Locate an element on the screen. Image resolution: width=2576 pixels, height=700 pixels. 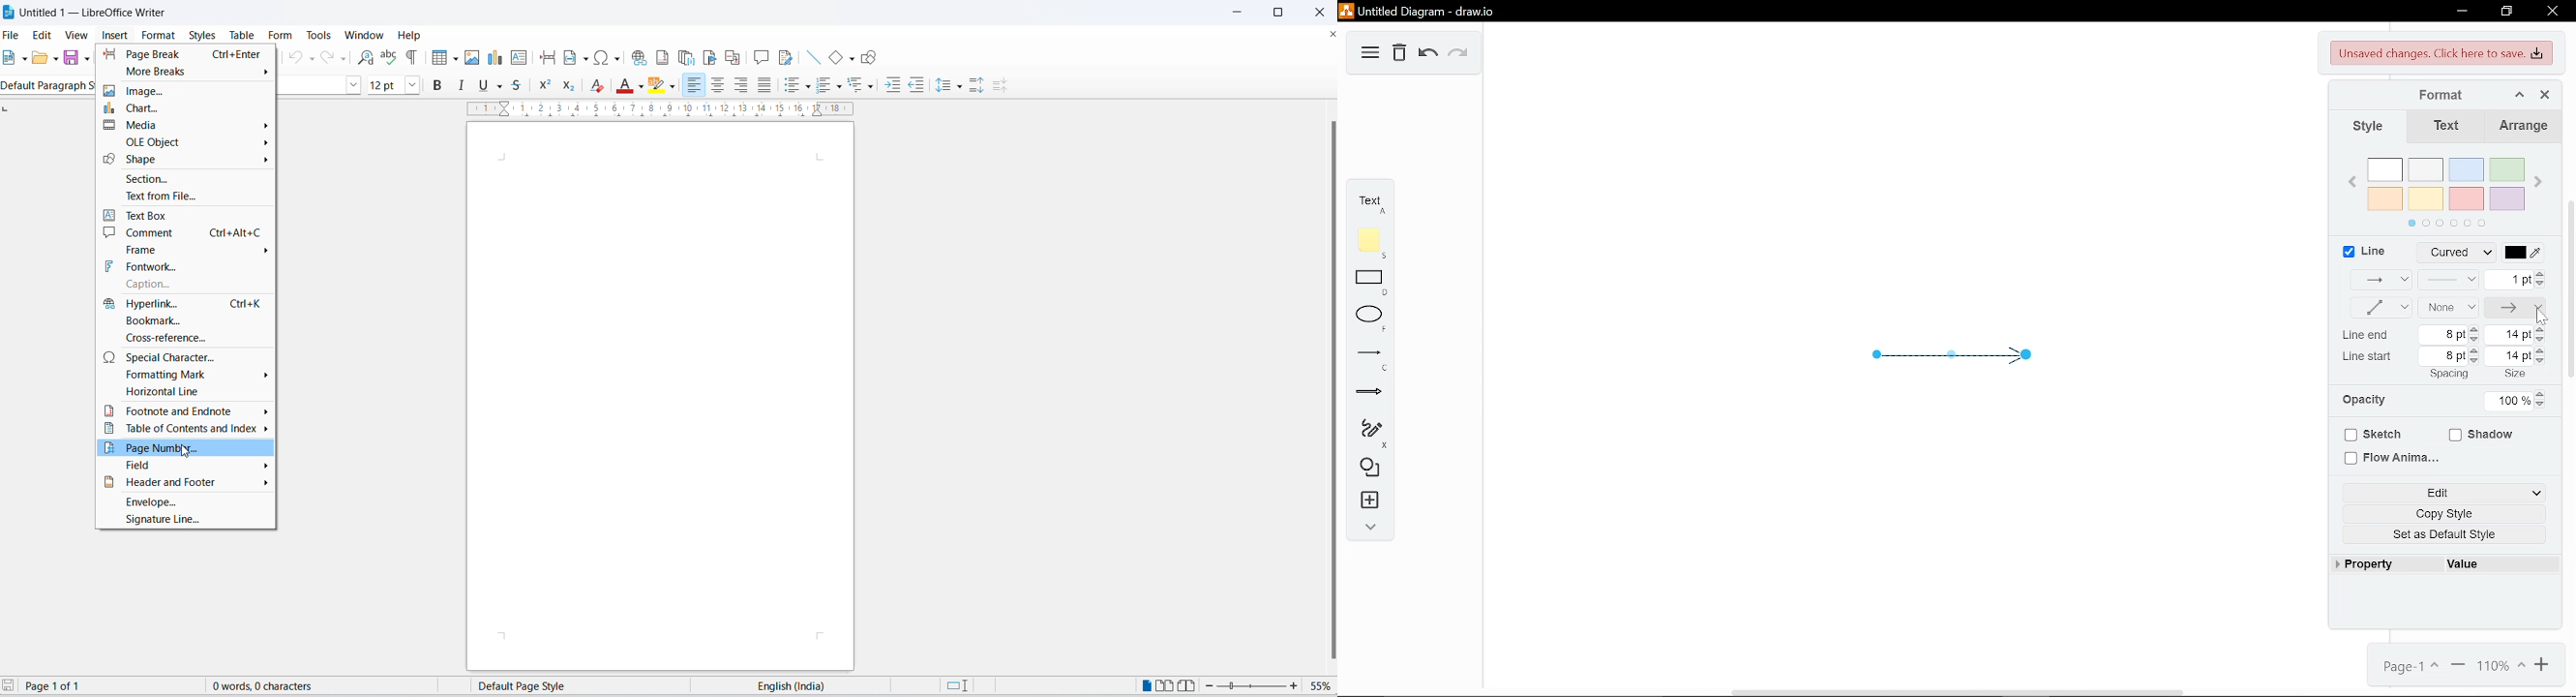
line end is located at coordinates (2366, 335).